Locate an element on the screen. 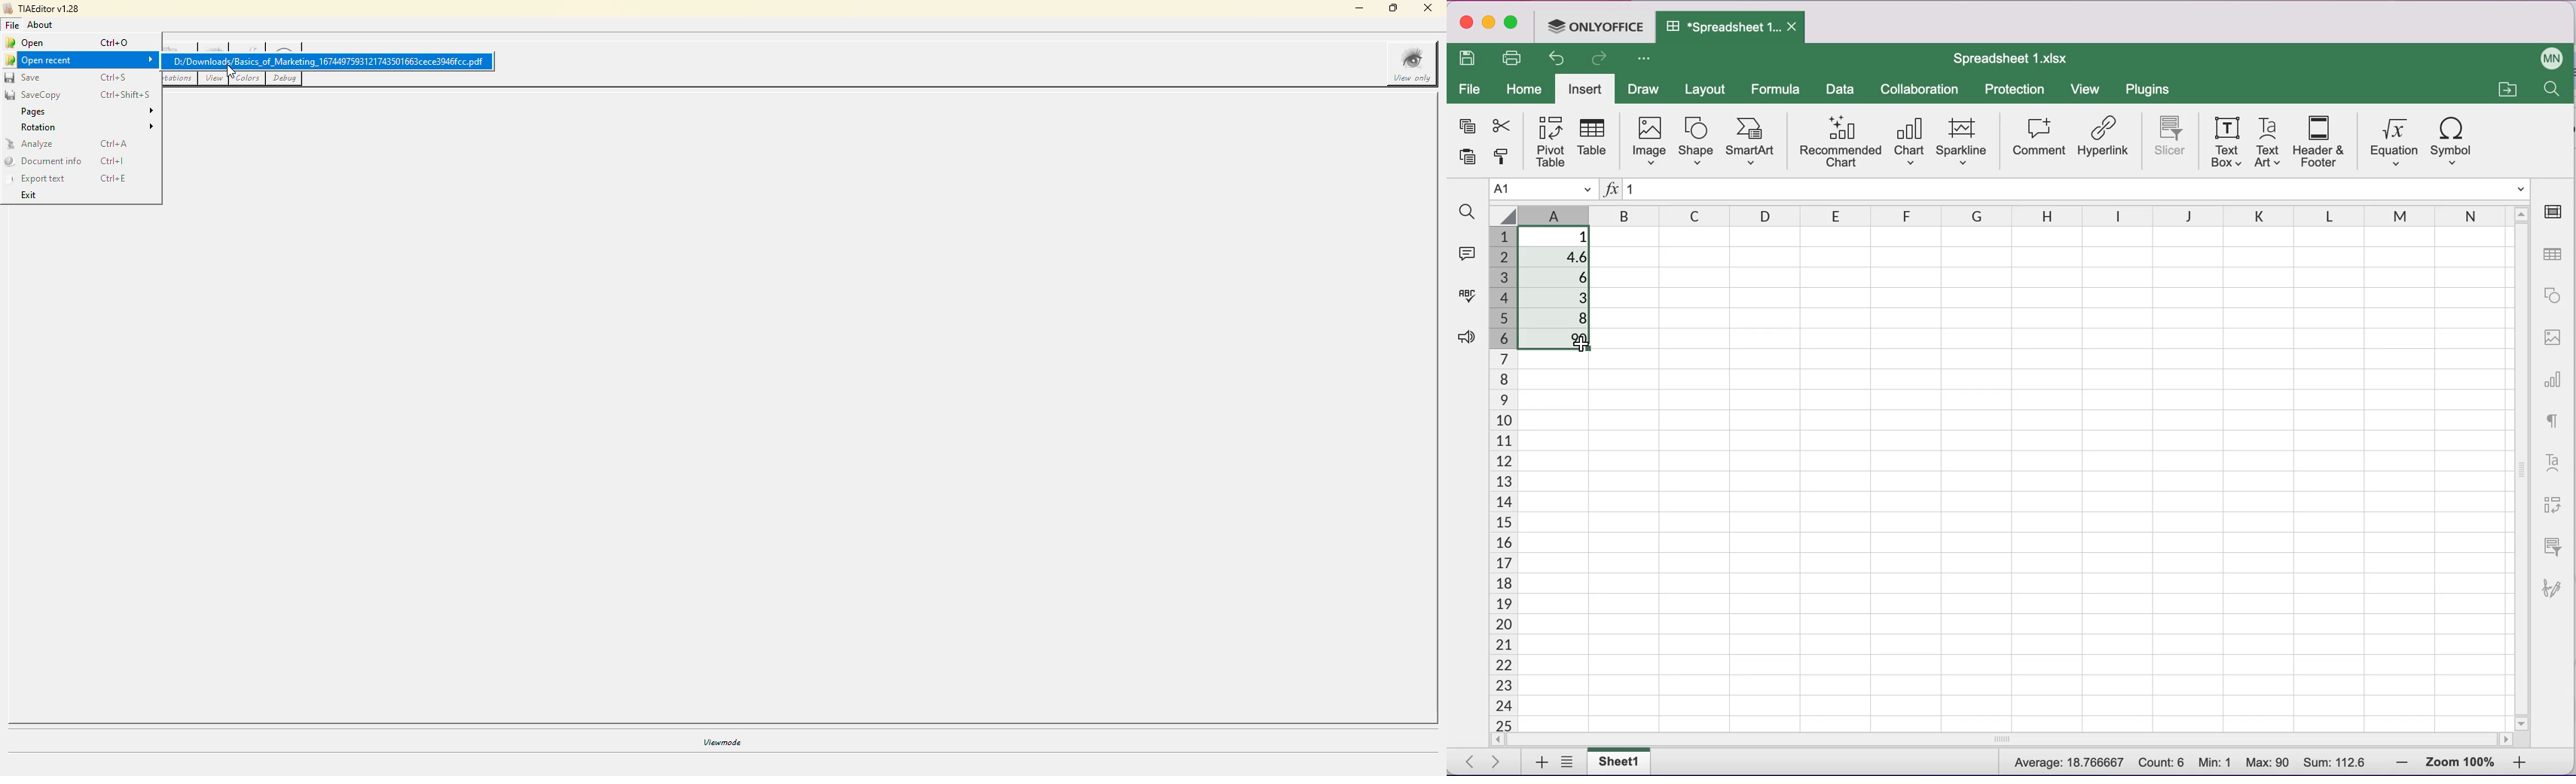  table is located at coordinates (2552, 255).